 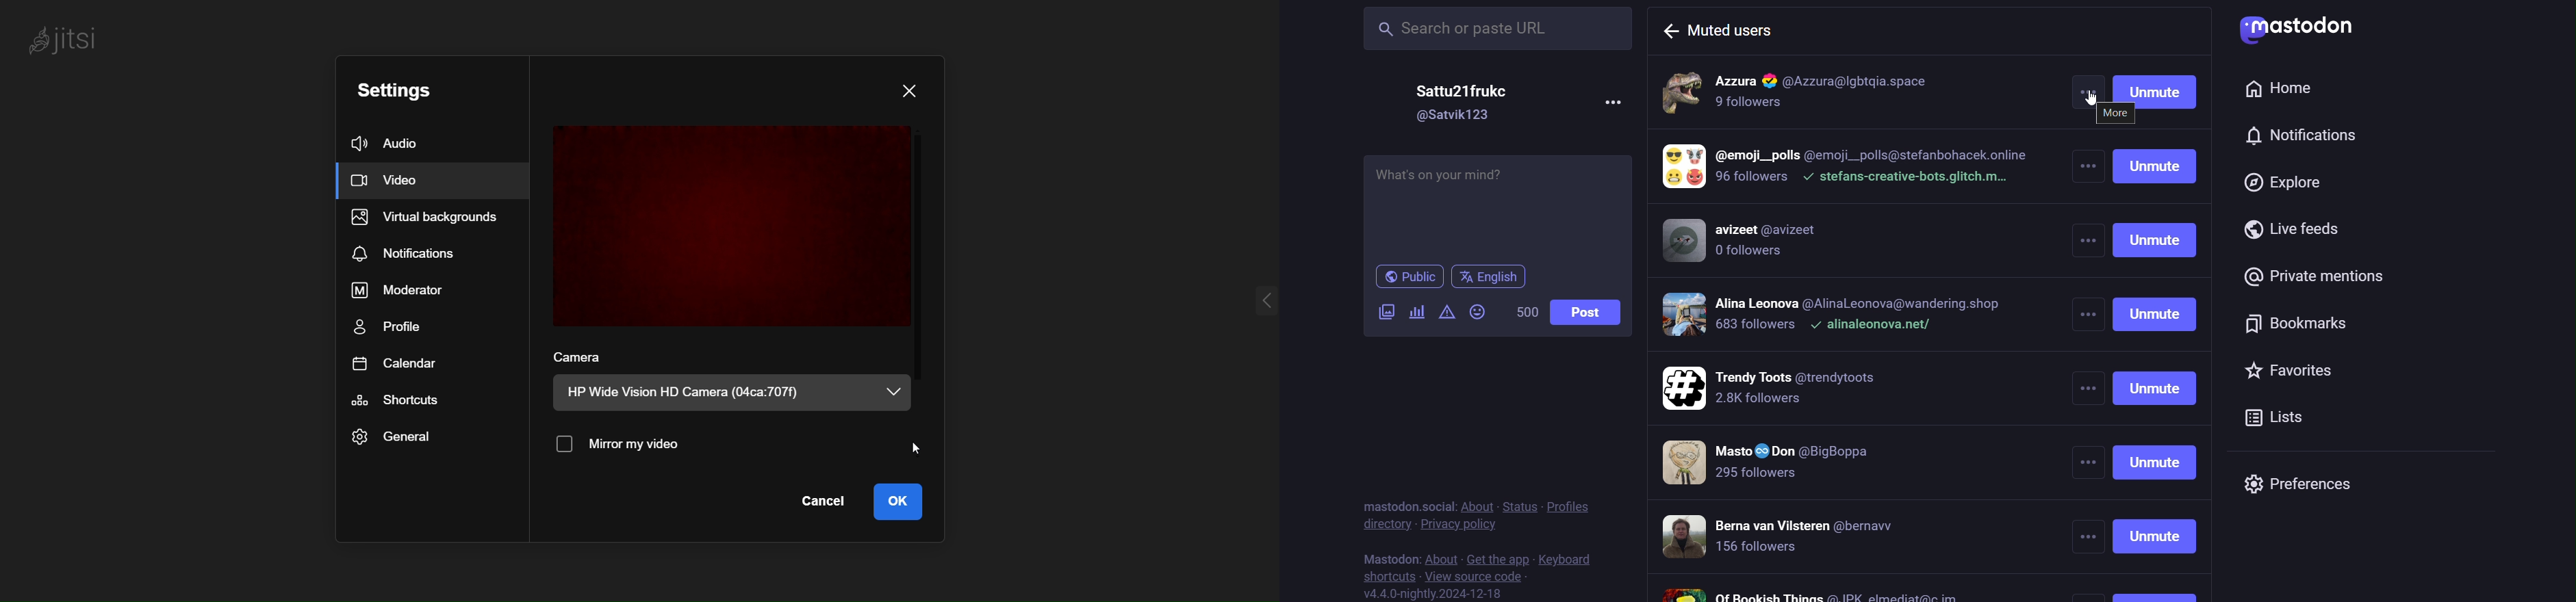 I want to click on muted user, so click(x=1735, y=31).